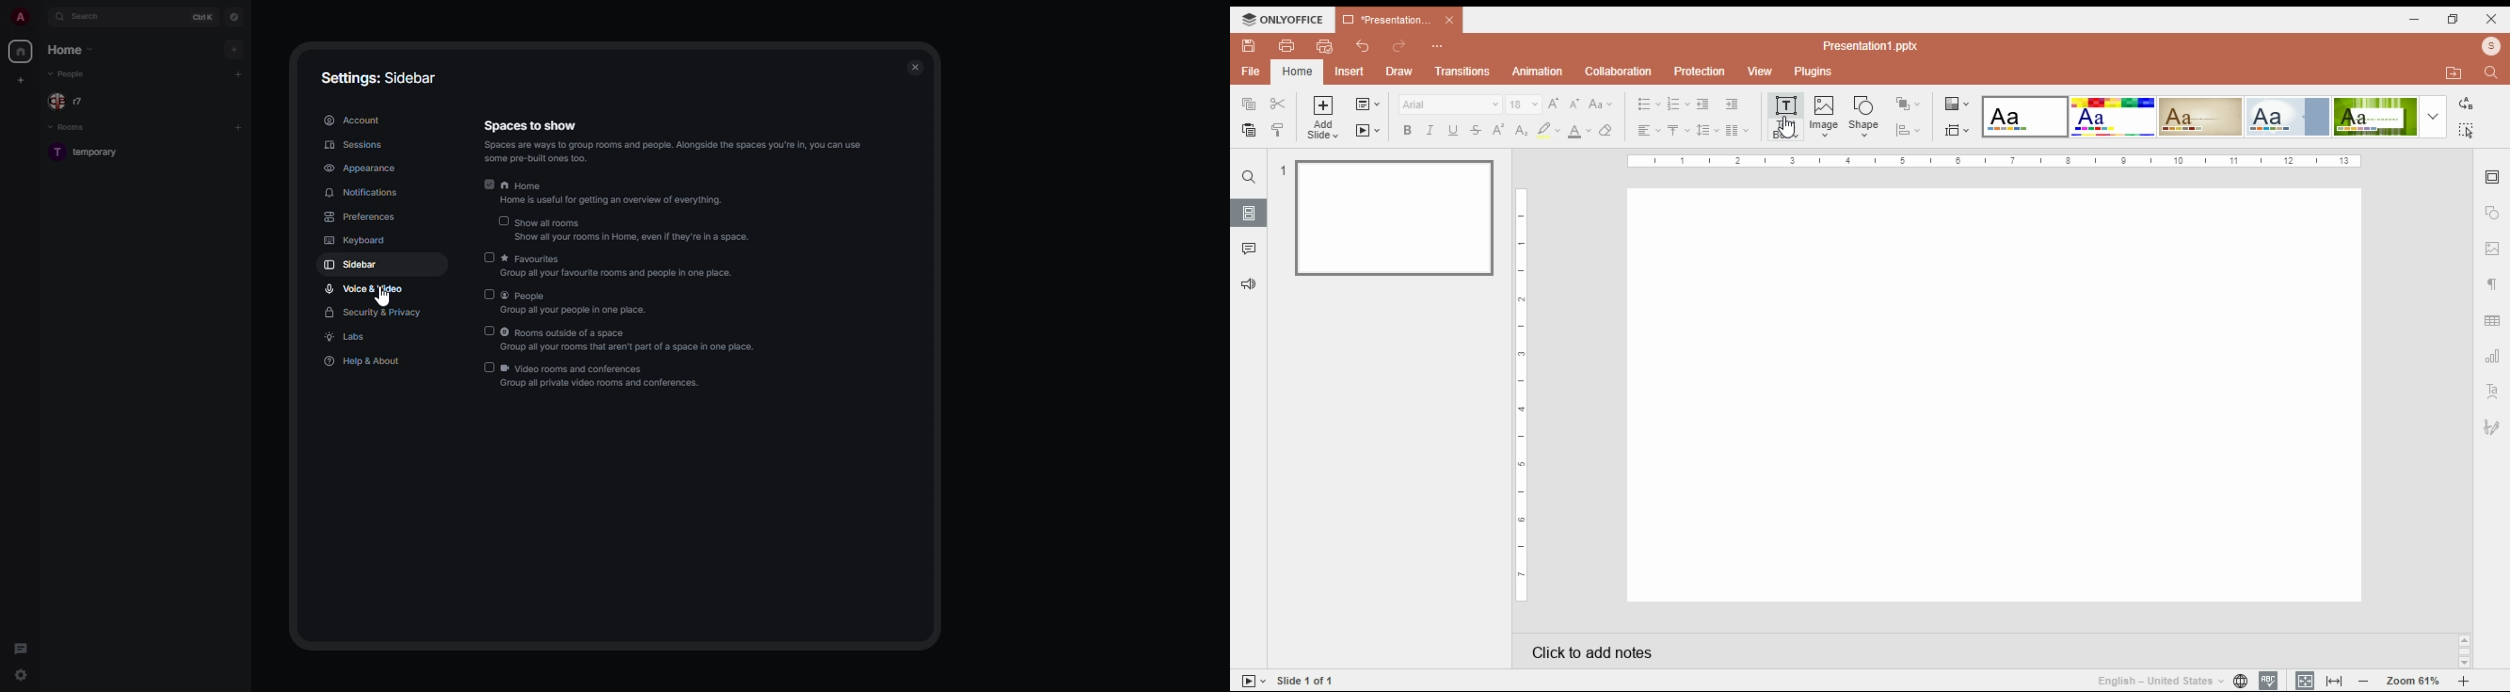 Image resolution: width=2520 pixels, height=700 pixels. I want to click on scroll up, so click(2464, 641).